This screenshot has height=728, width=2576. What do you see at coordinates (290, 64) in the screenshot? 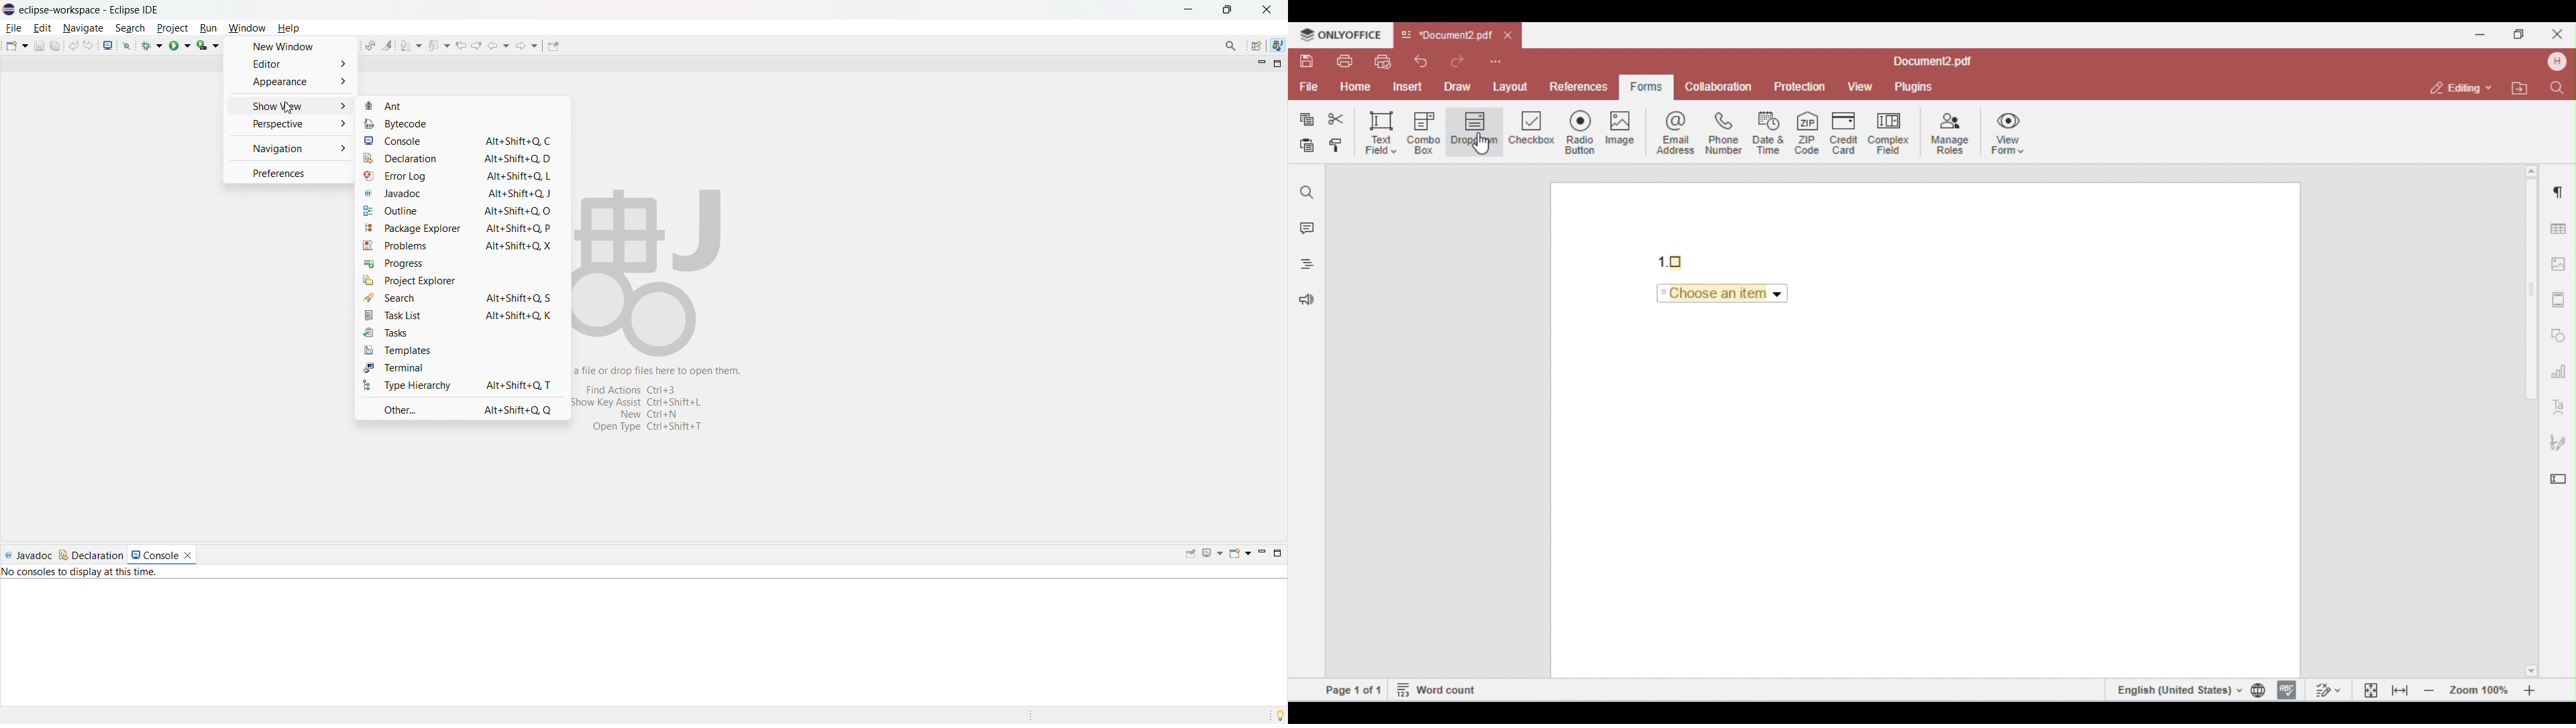
I see `editor` at bounding box center [290, 64].